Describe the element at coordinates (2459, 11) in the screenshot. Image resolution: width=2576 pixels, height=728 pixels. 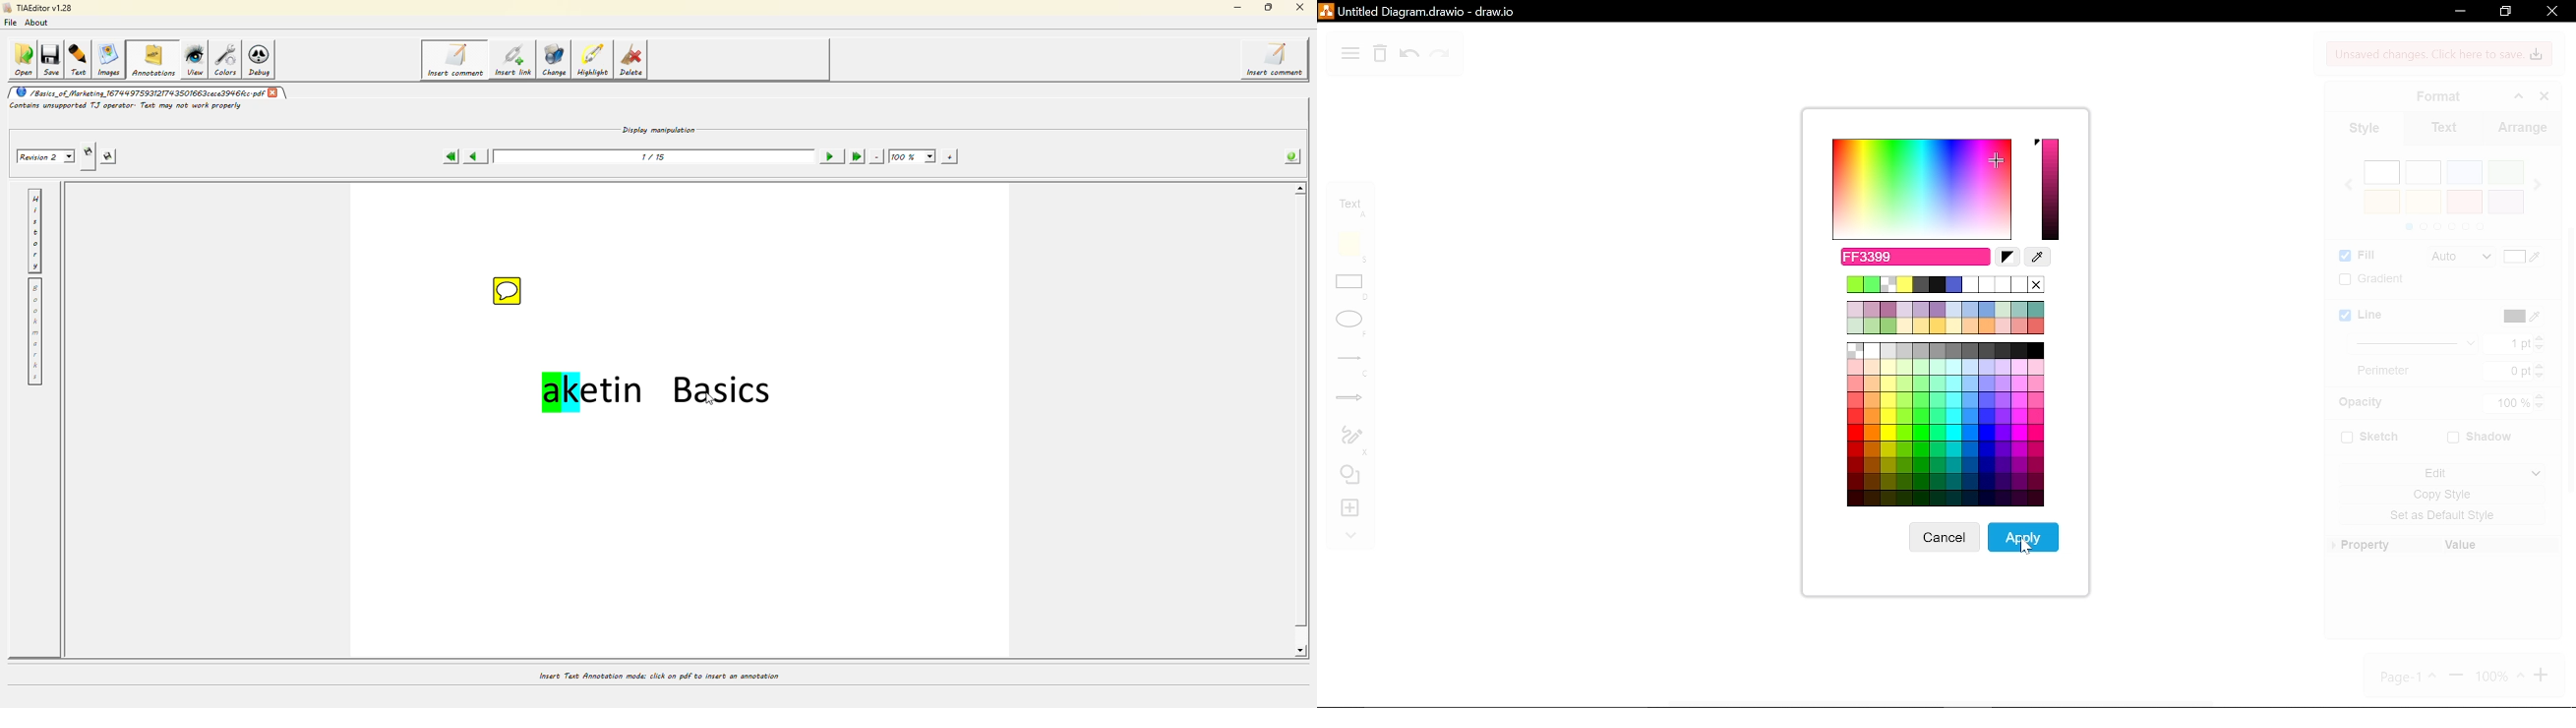
I see `minimize` at that location.